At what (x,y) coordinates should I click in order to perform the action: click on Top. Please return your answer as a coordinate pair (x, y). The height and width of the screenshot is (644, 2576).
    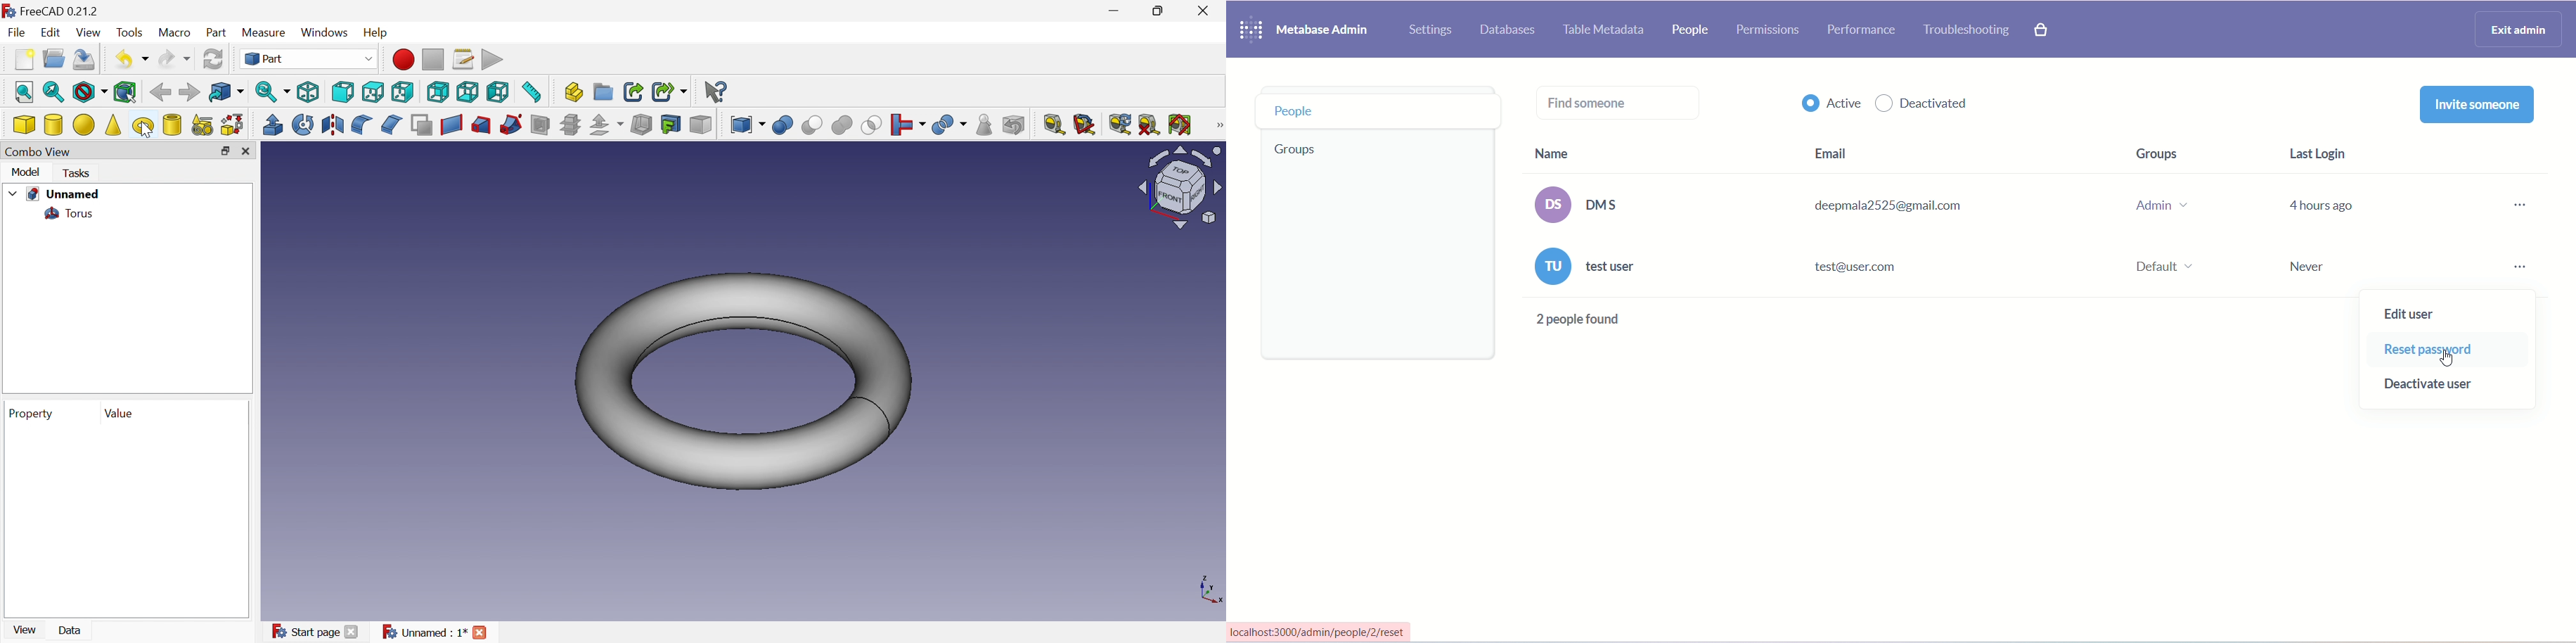
    Looking at the image, I should click on (405, 91).